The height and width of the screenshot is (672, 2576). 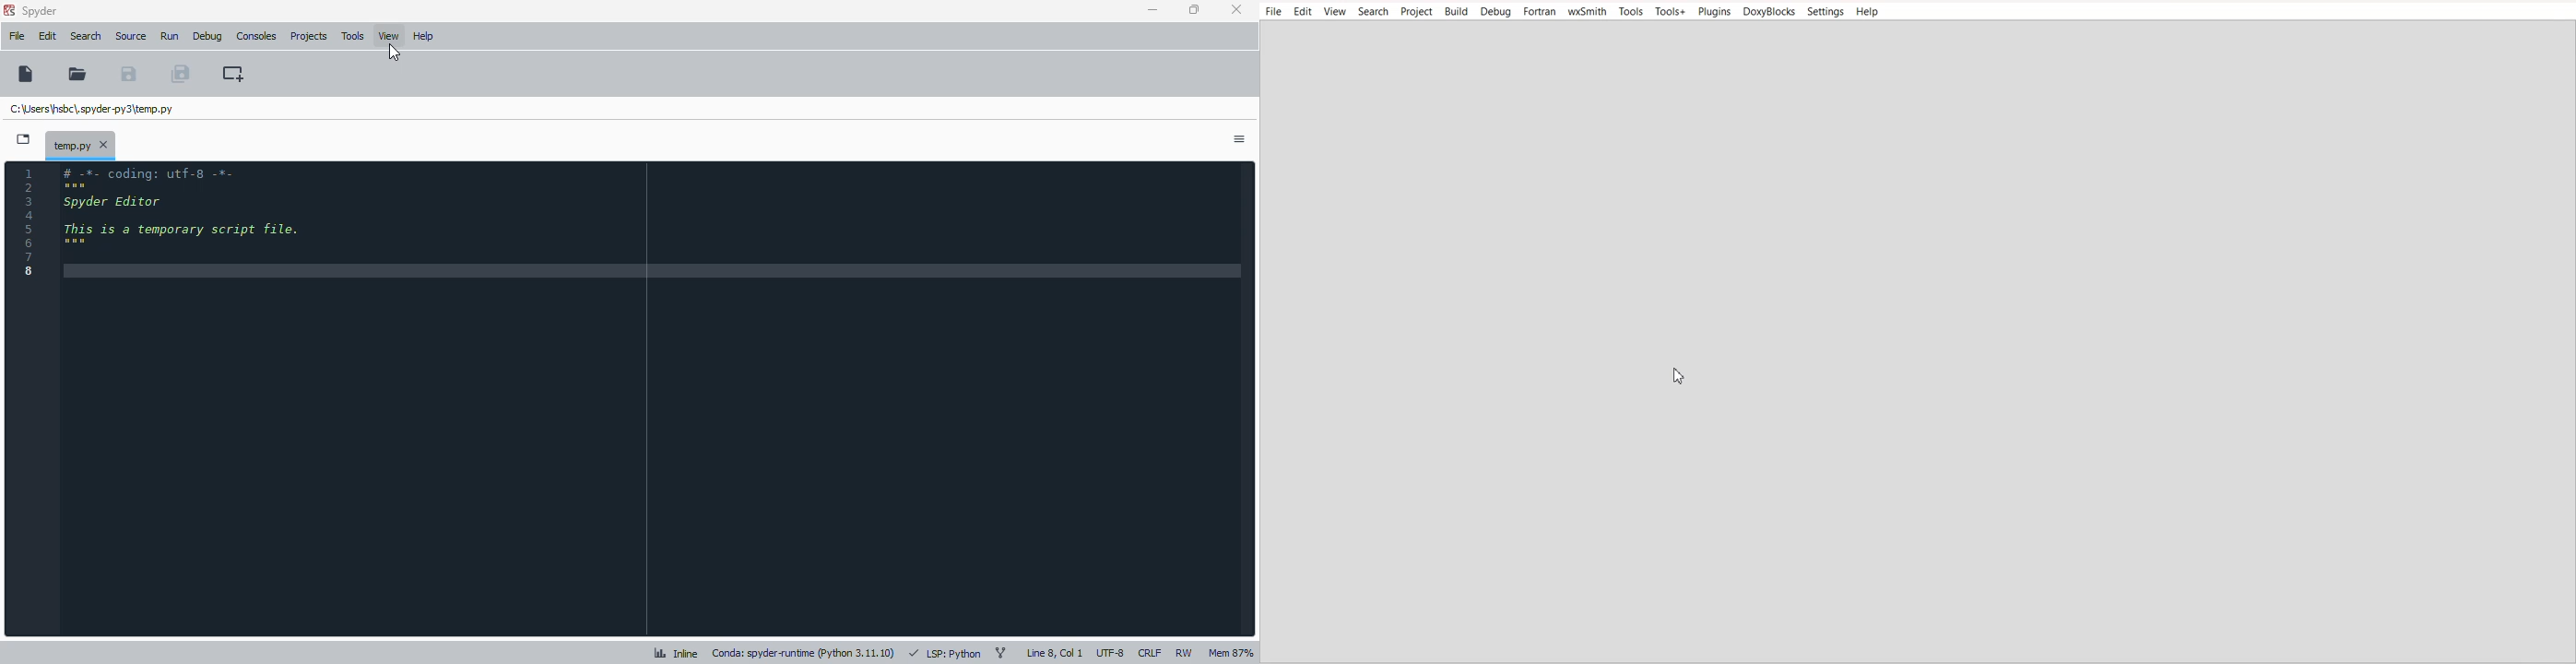 What do you see at coordinates (17, 36) in the screenshot?
I see `file` at bounding box center [17, 36].